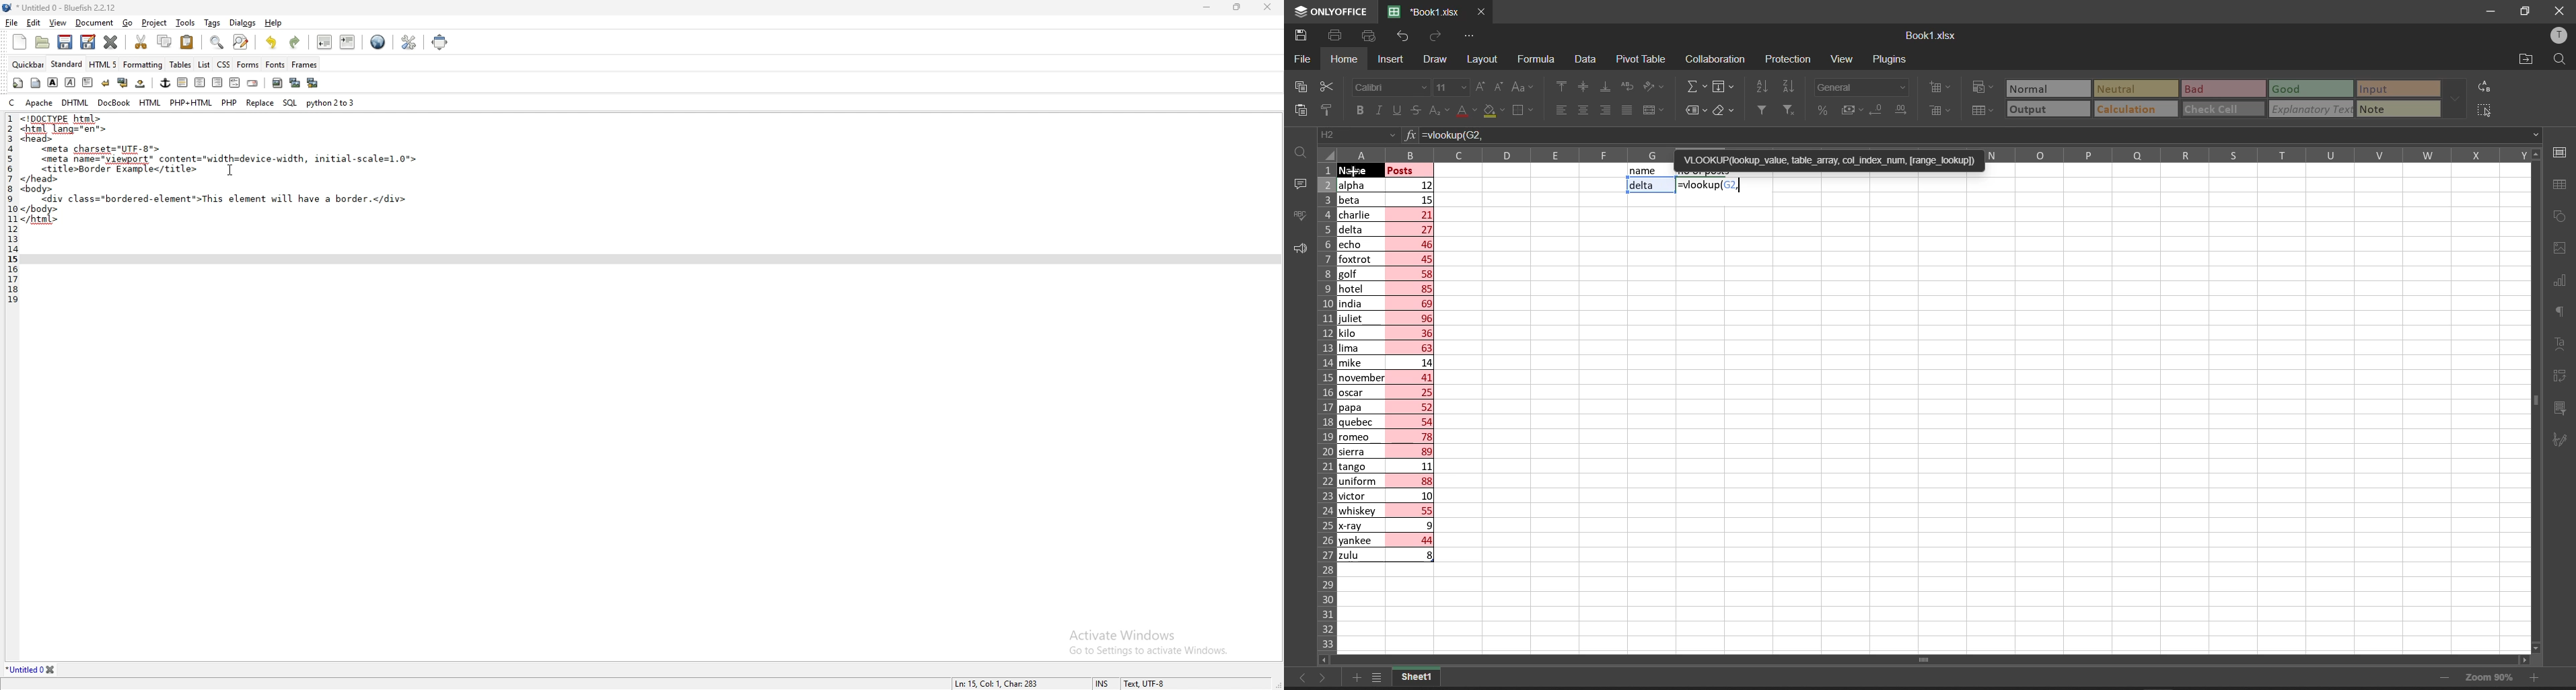 The image size is (2576, 700). What do you see at coordinates (1408, 135) in the screenshot?
I see `formula` at bounding box center [1408, 135].